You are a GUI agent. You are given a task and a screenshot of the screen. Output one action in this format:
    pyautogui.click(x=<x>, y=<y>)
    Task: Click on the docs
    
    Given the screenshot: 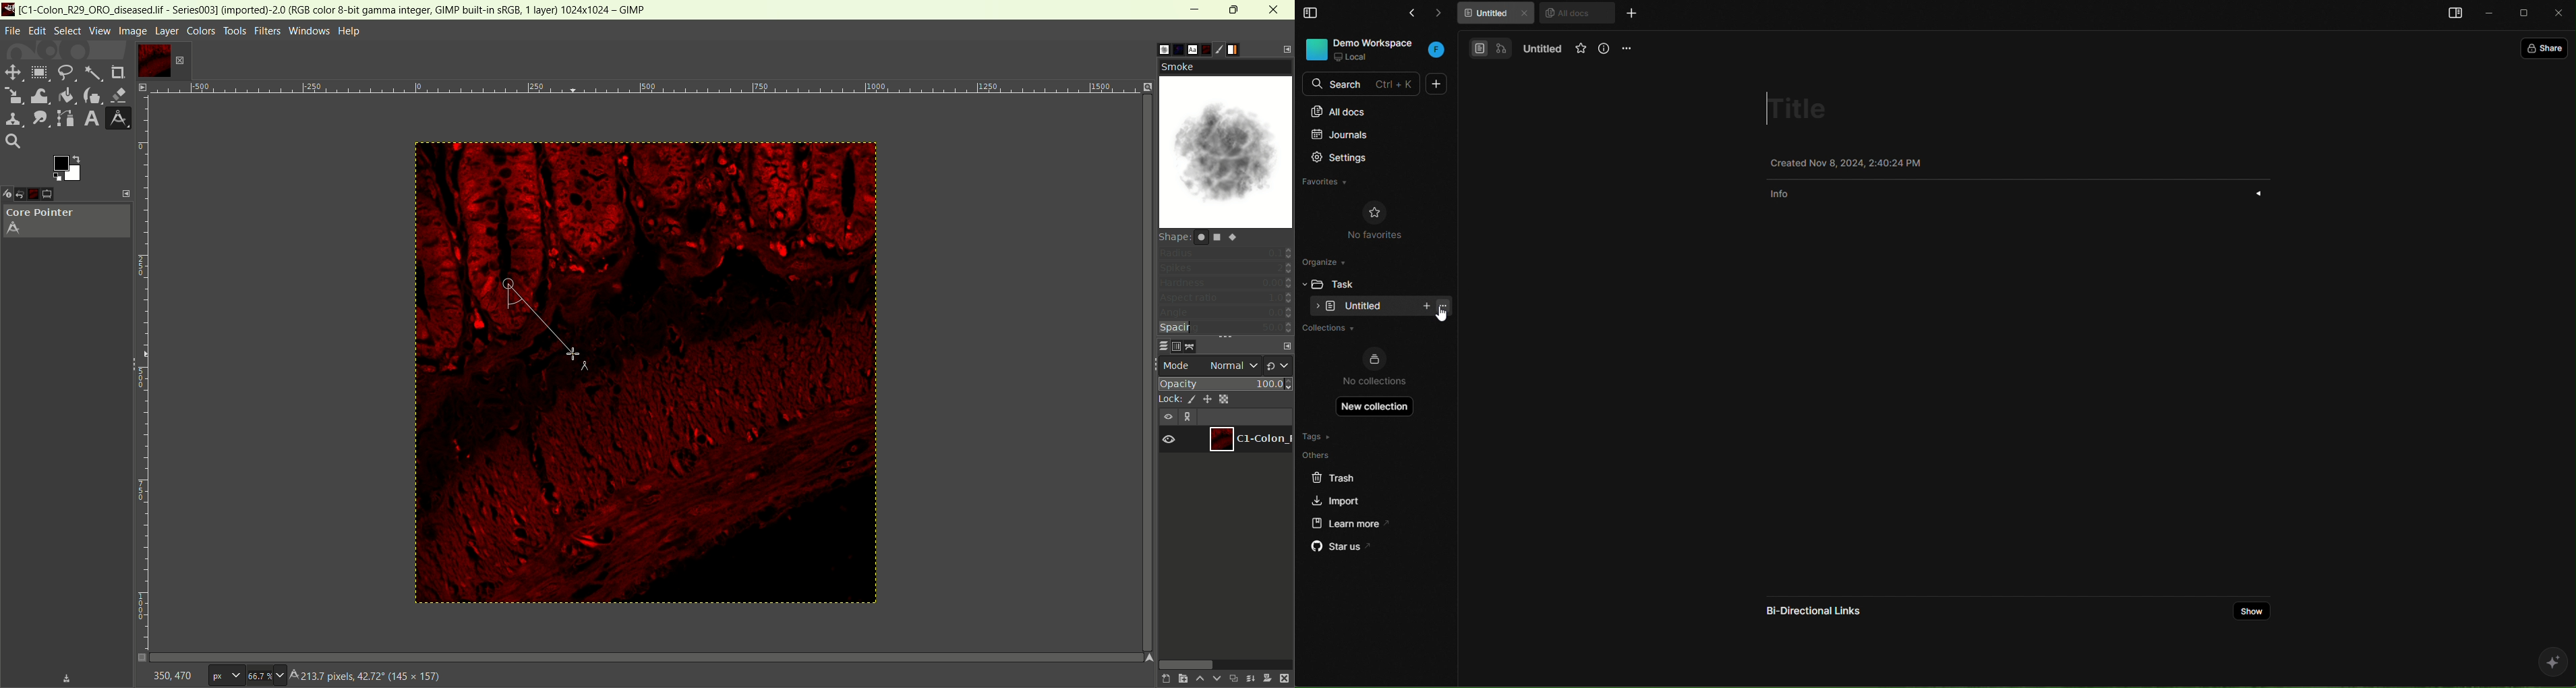 What is the action you would take?
    pyautogui.click(x=1491, y=48)
    